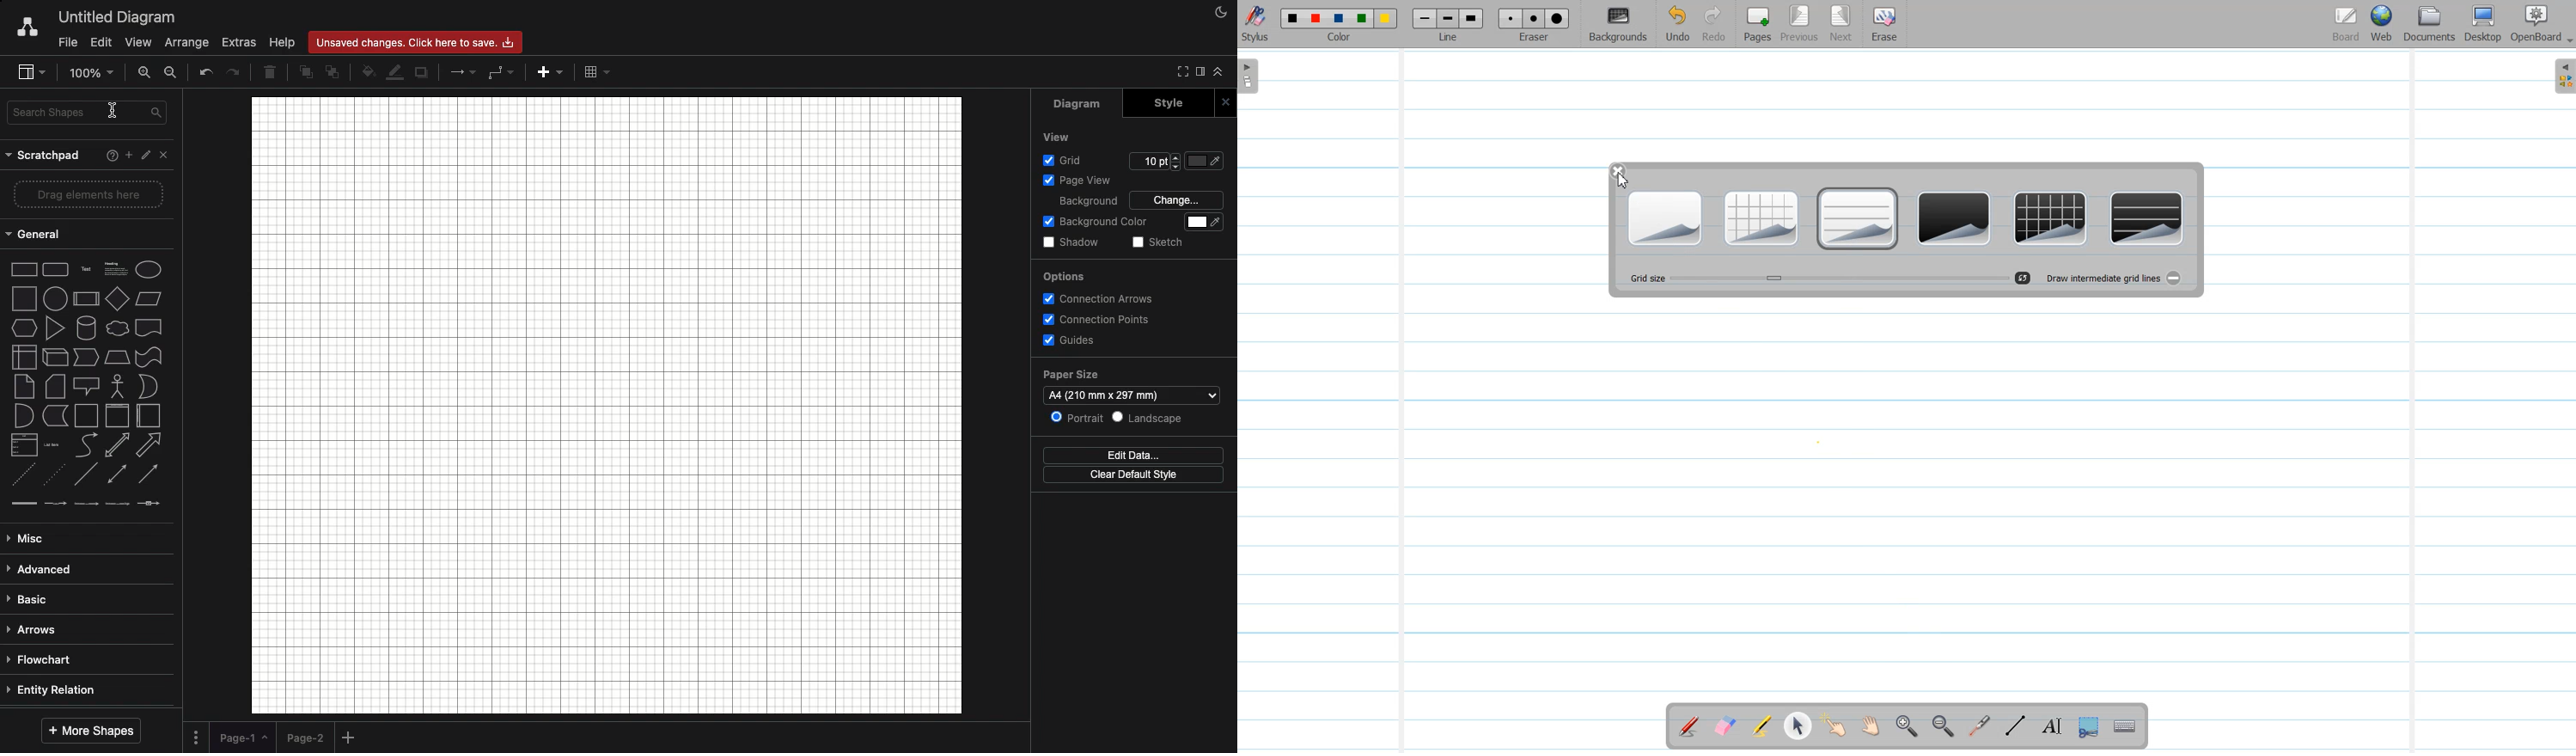  What do you see at coordinates (139, 44) in the screenshot?
I see `View` at bounding box center [139, 44].